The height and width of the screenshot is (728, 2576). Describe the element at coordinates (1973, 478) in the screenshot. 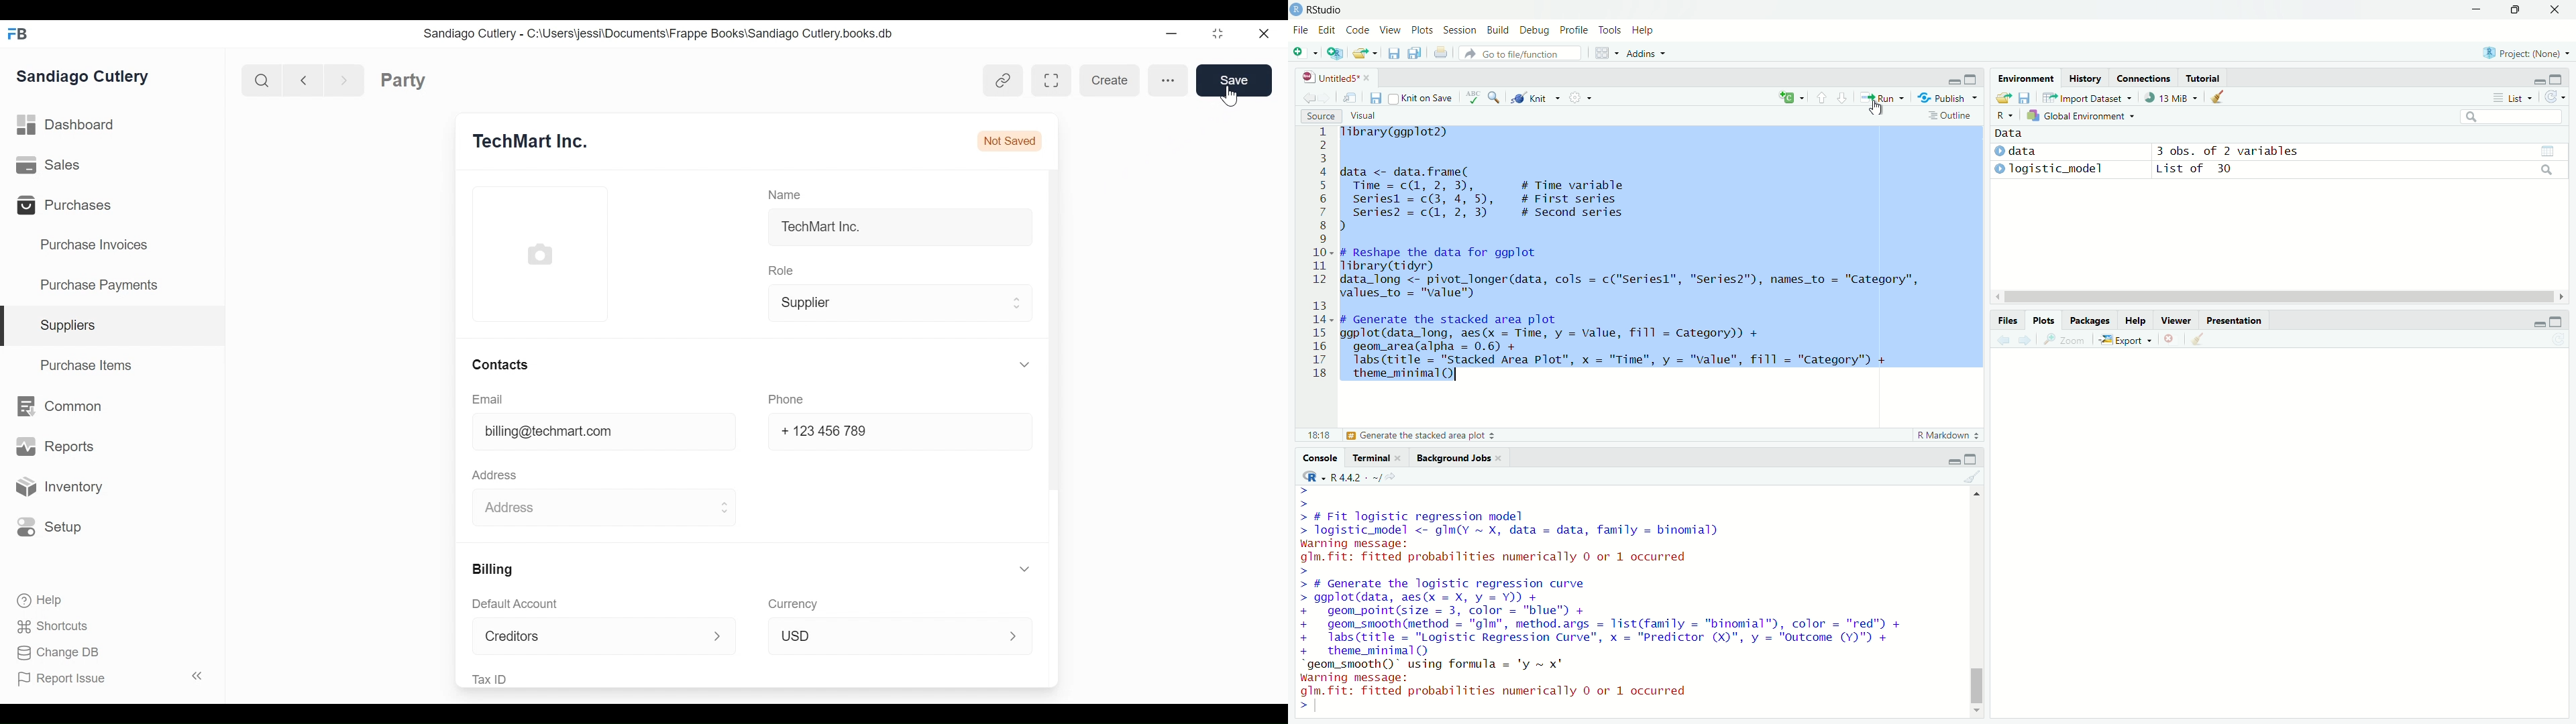

I see `clear` at that location.